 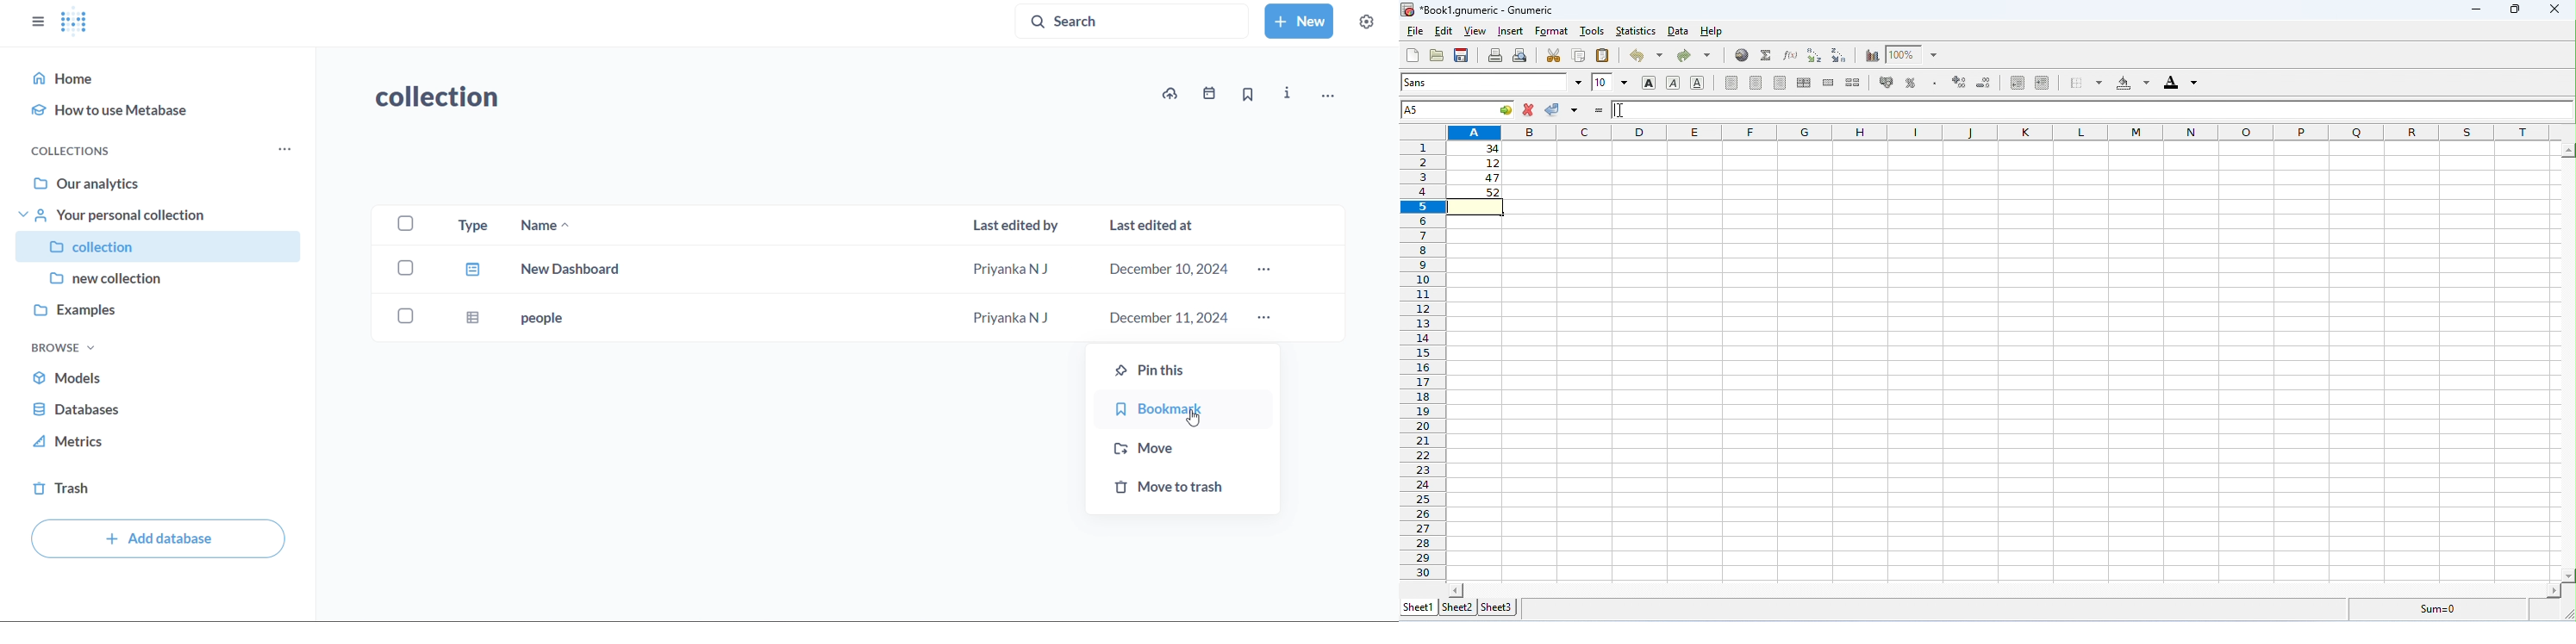 I want to click on decrease indent, so click(x=2018, y=83).